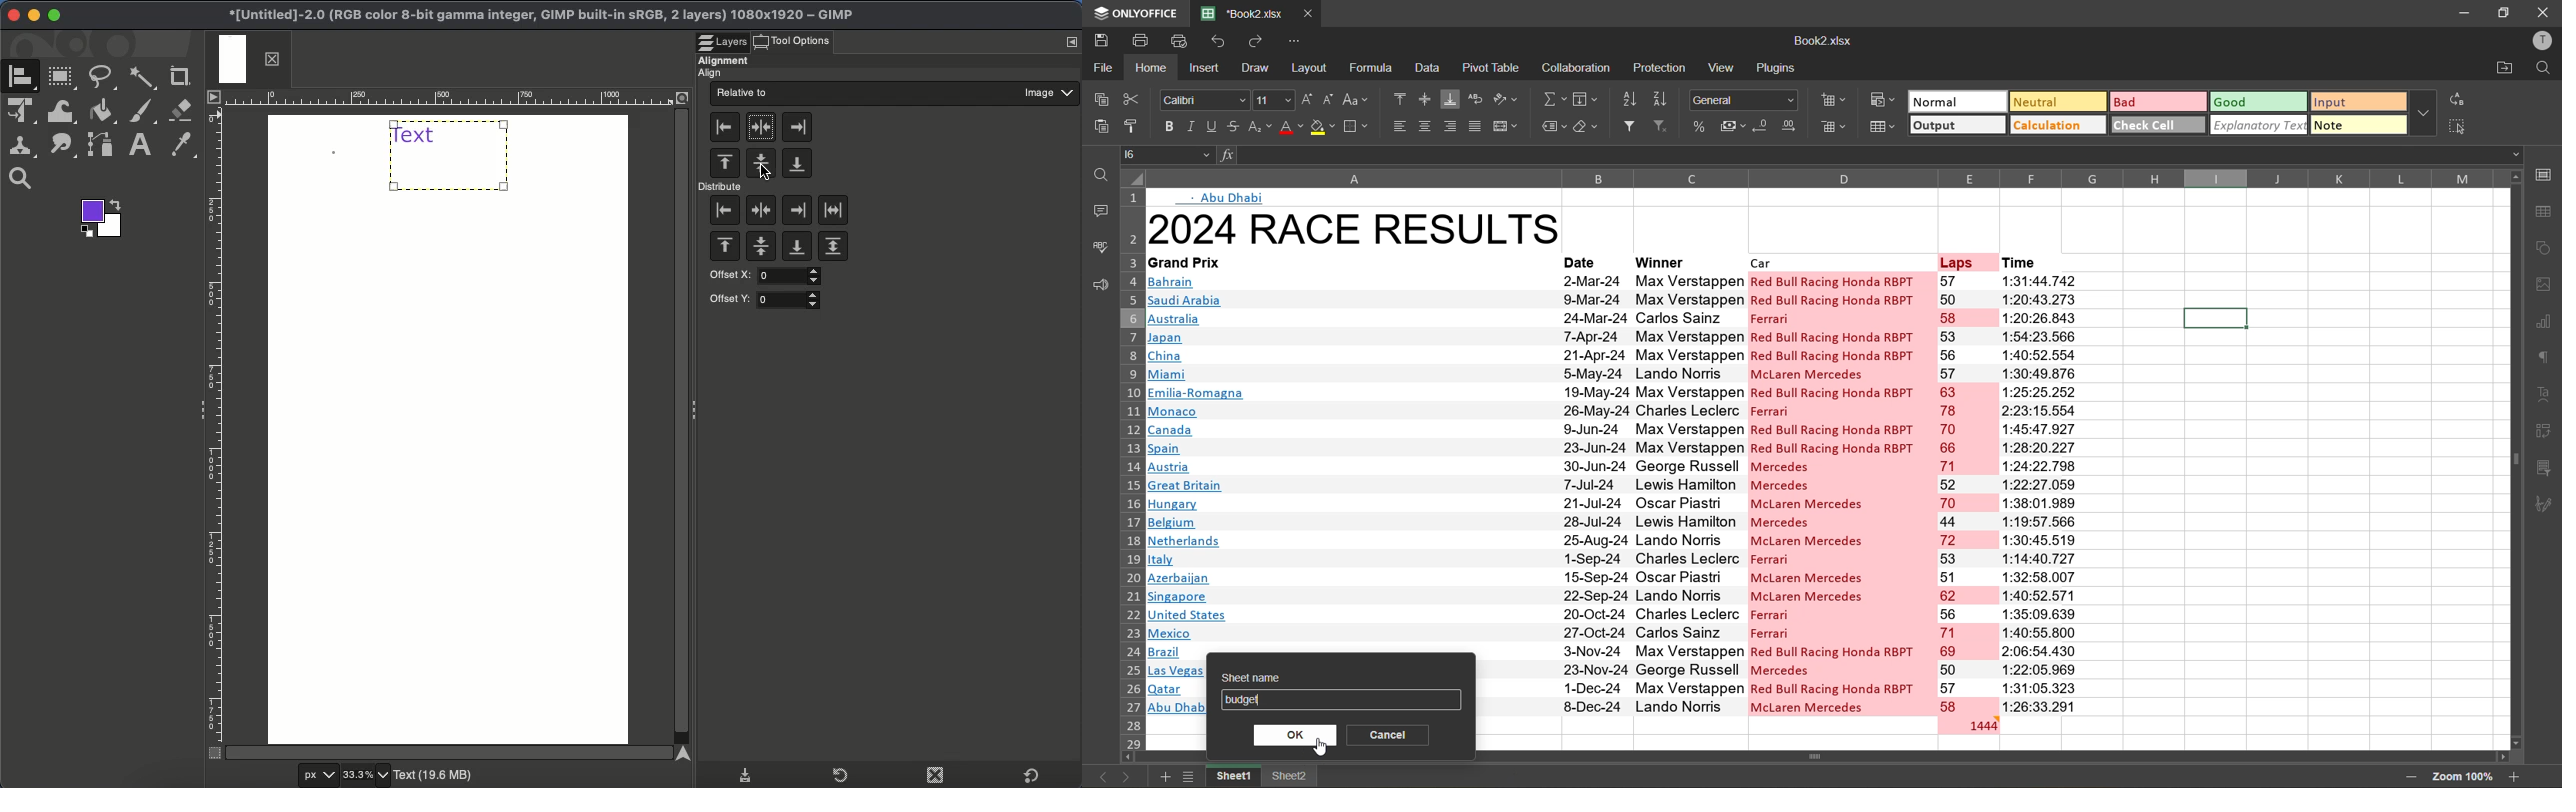  Describe the element at coordinates (1322, 128) in the screenshot. I see `fill color` at that location.